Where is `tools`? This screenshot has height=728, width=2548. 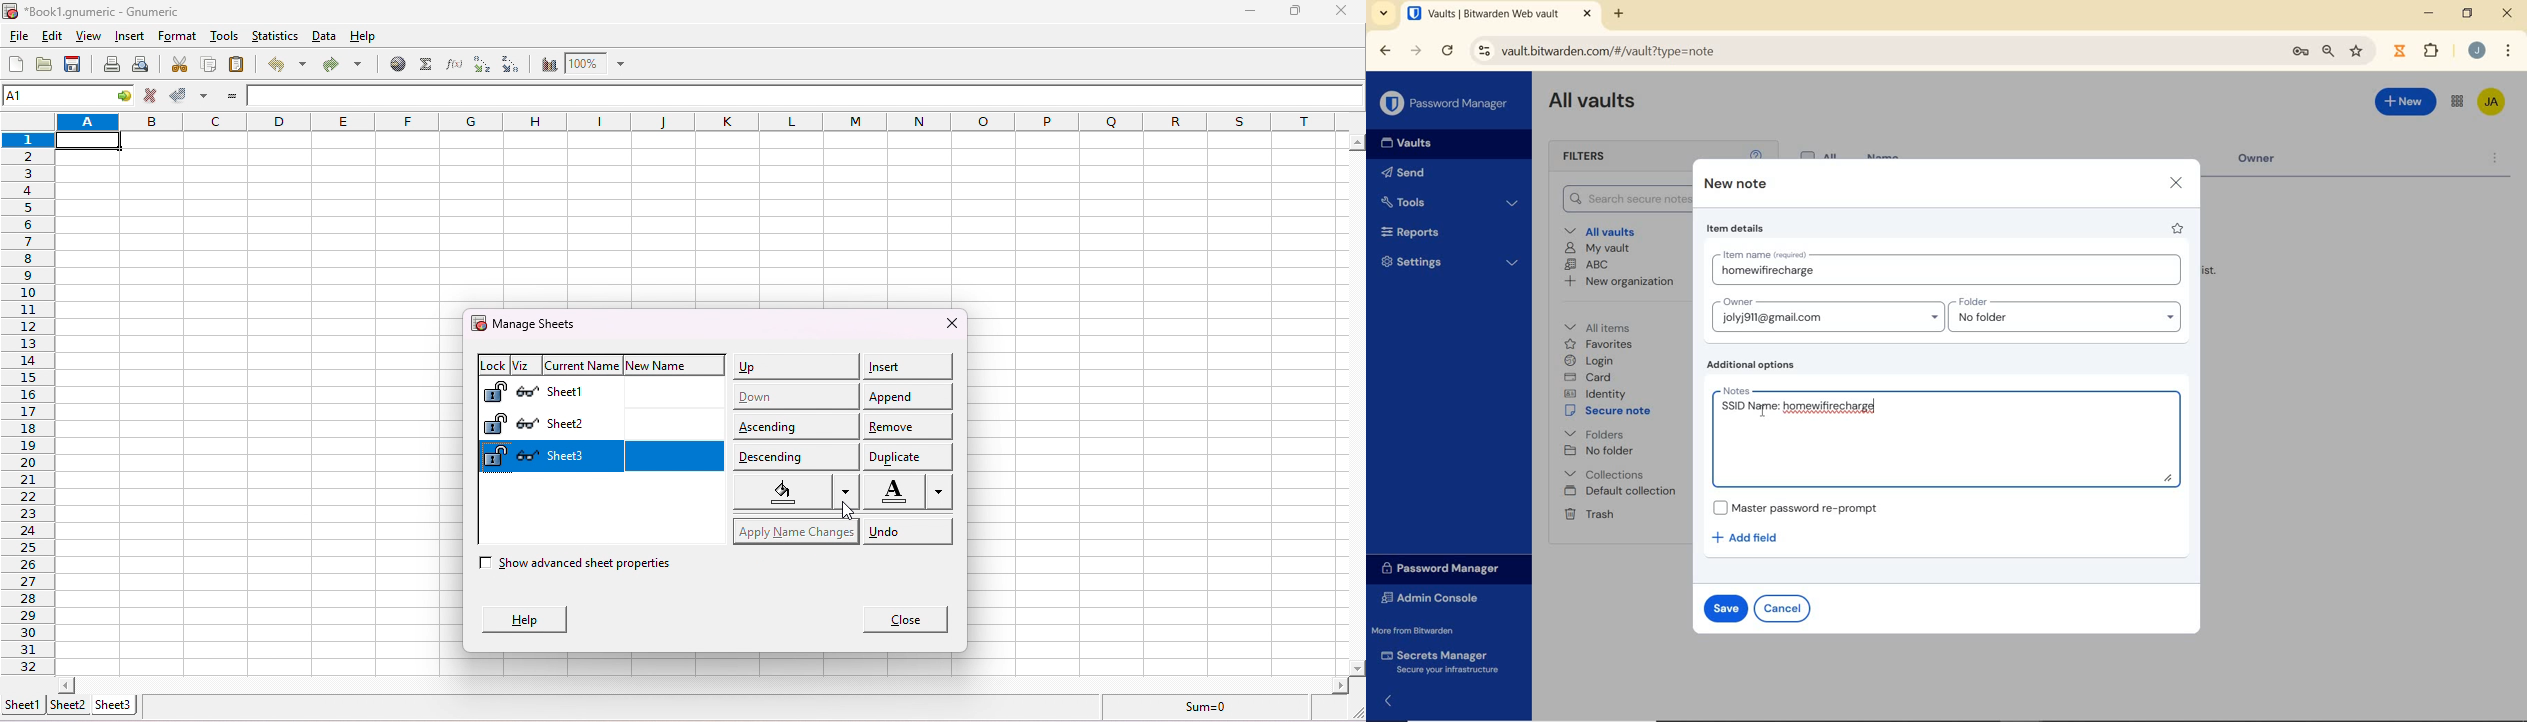
tools is located at coordinates (229, 37).